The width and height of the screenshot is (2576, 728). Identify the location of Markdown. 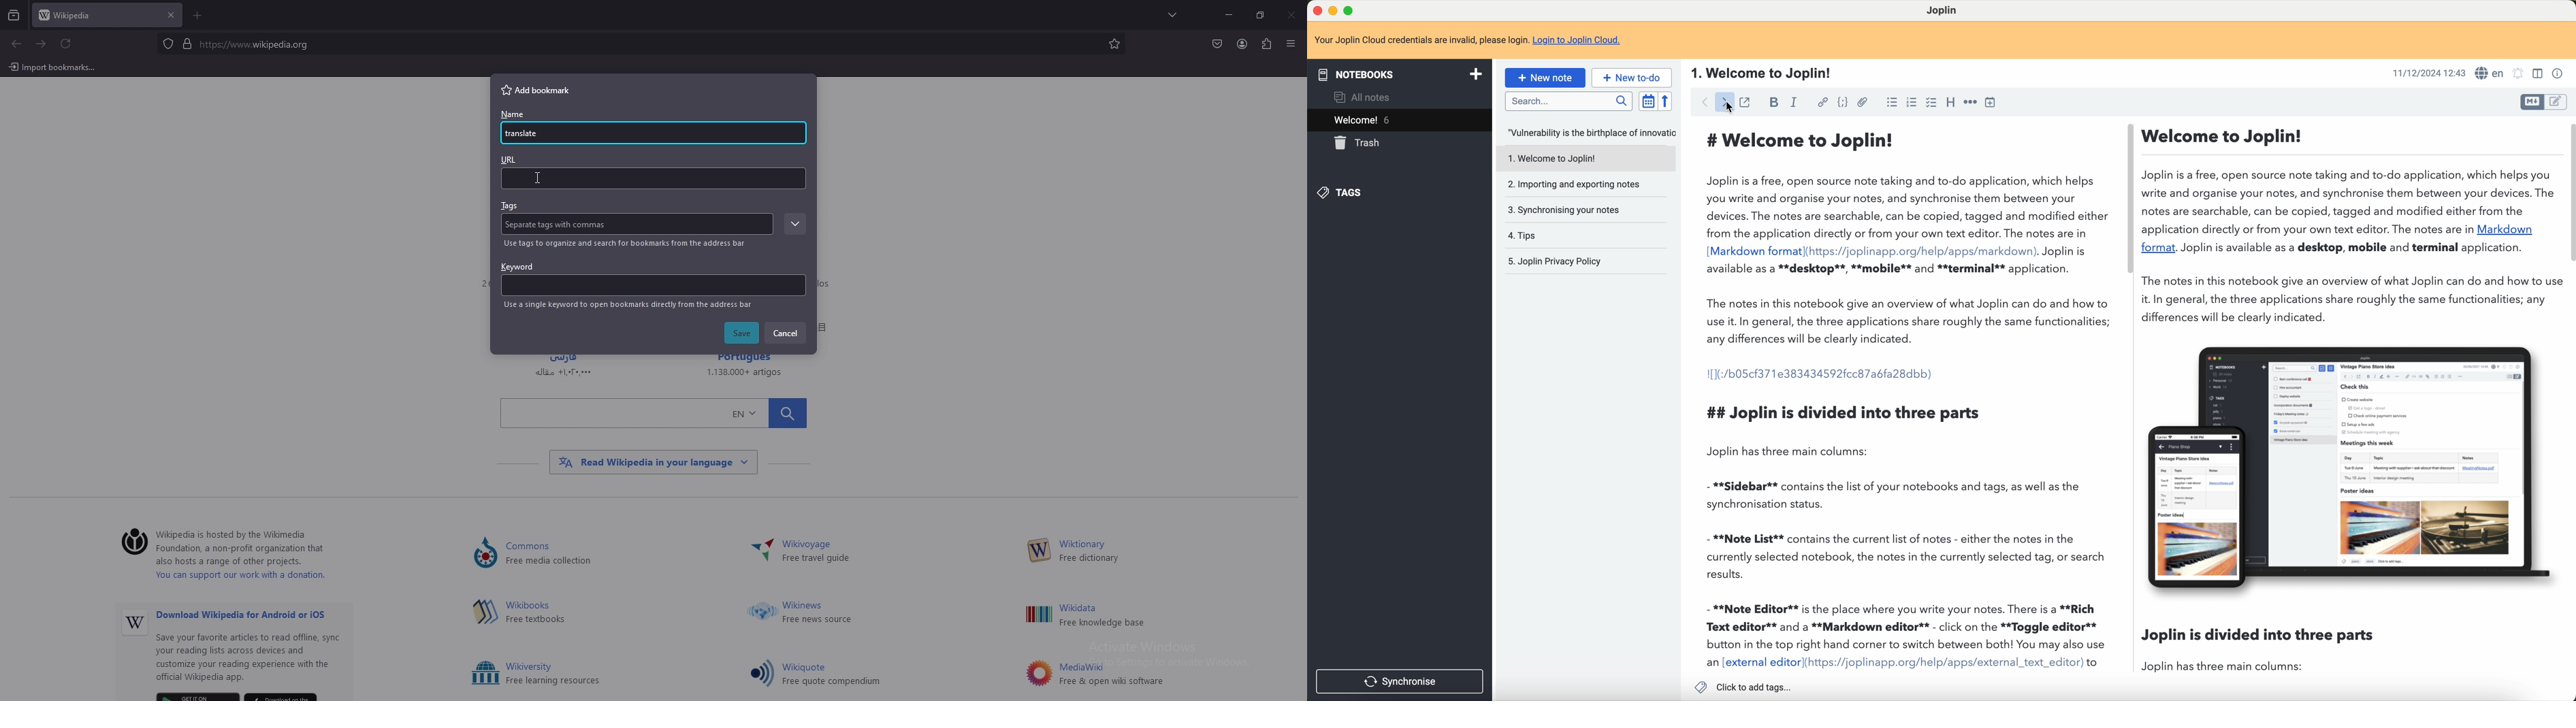
(2511, 230).